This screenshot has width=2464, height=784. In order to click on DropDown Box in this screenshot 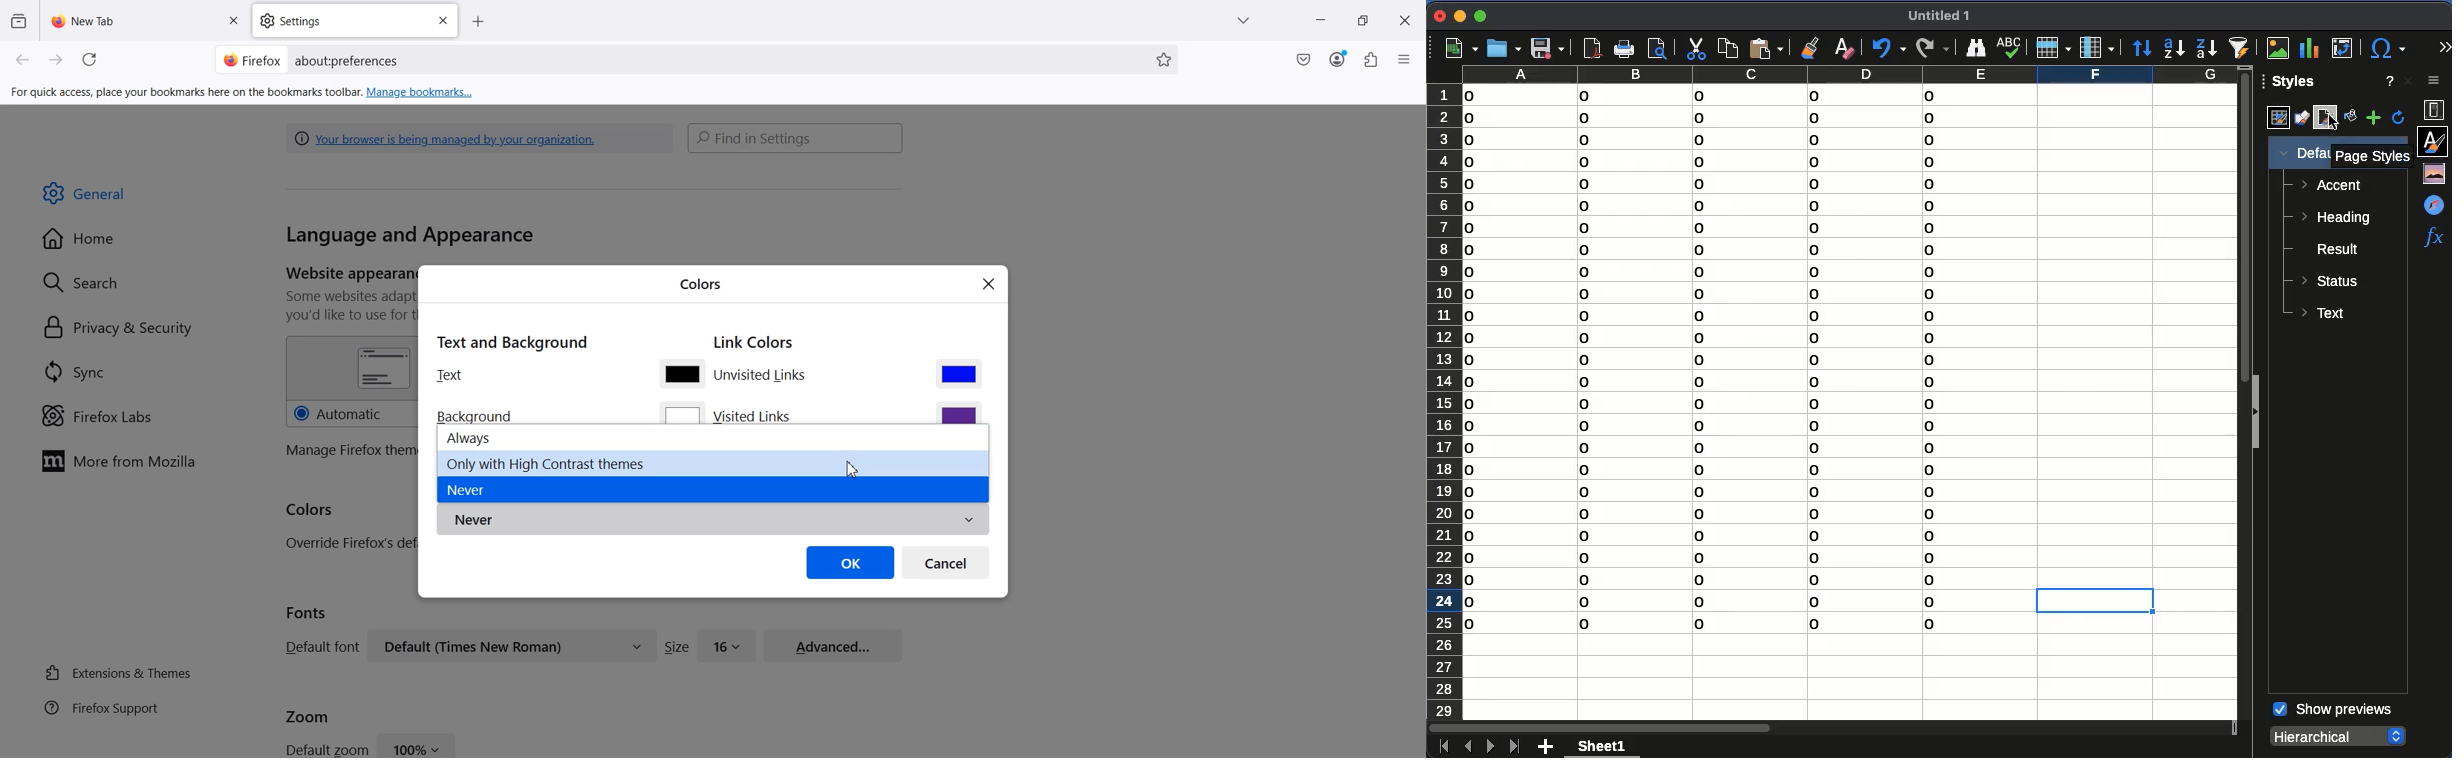, I will do `click(1248, 21)`.